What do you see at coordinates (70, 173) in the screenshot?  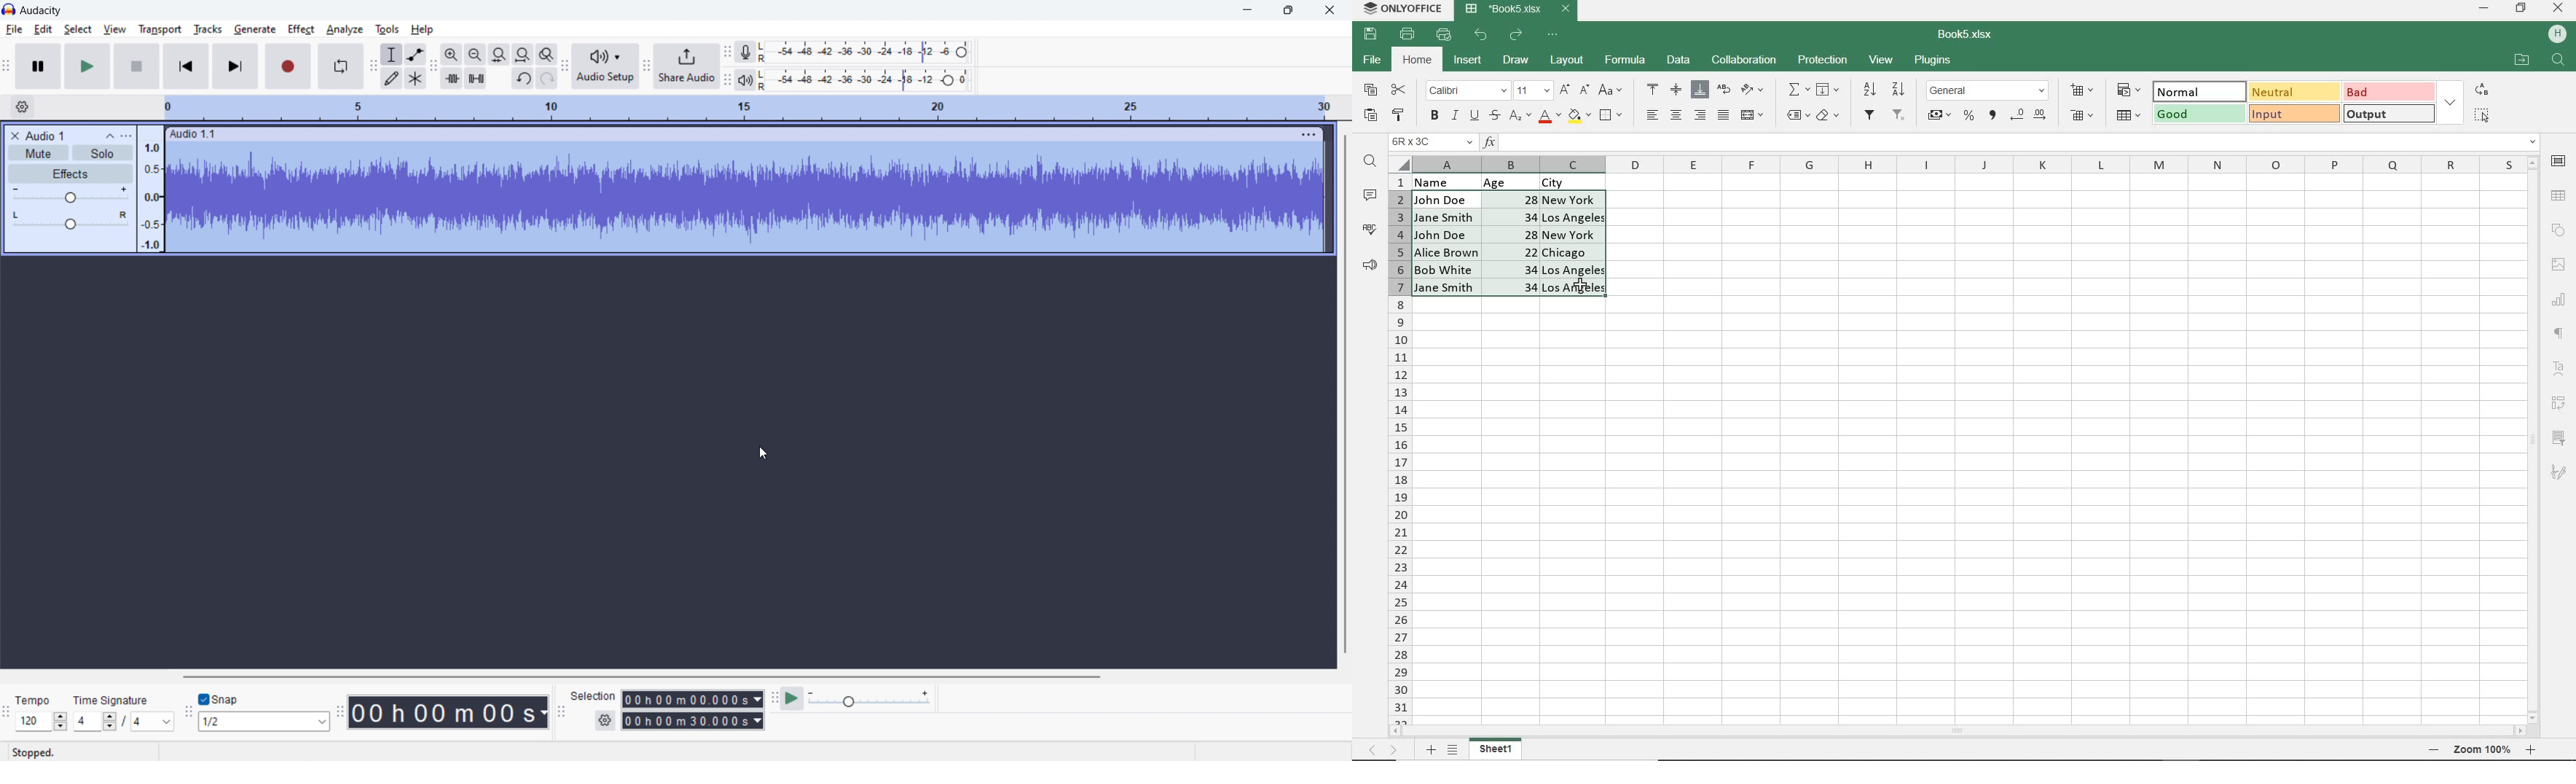 I see `effects` at bounding box center [70, 173].